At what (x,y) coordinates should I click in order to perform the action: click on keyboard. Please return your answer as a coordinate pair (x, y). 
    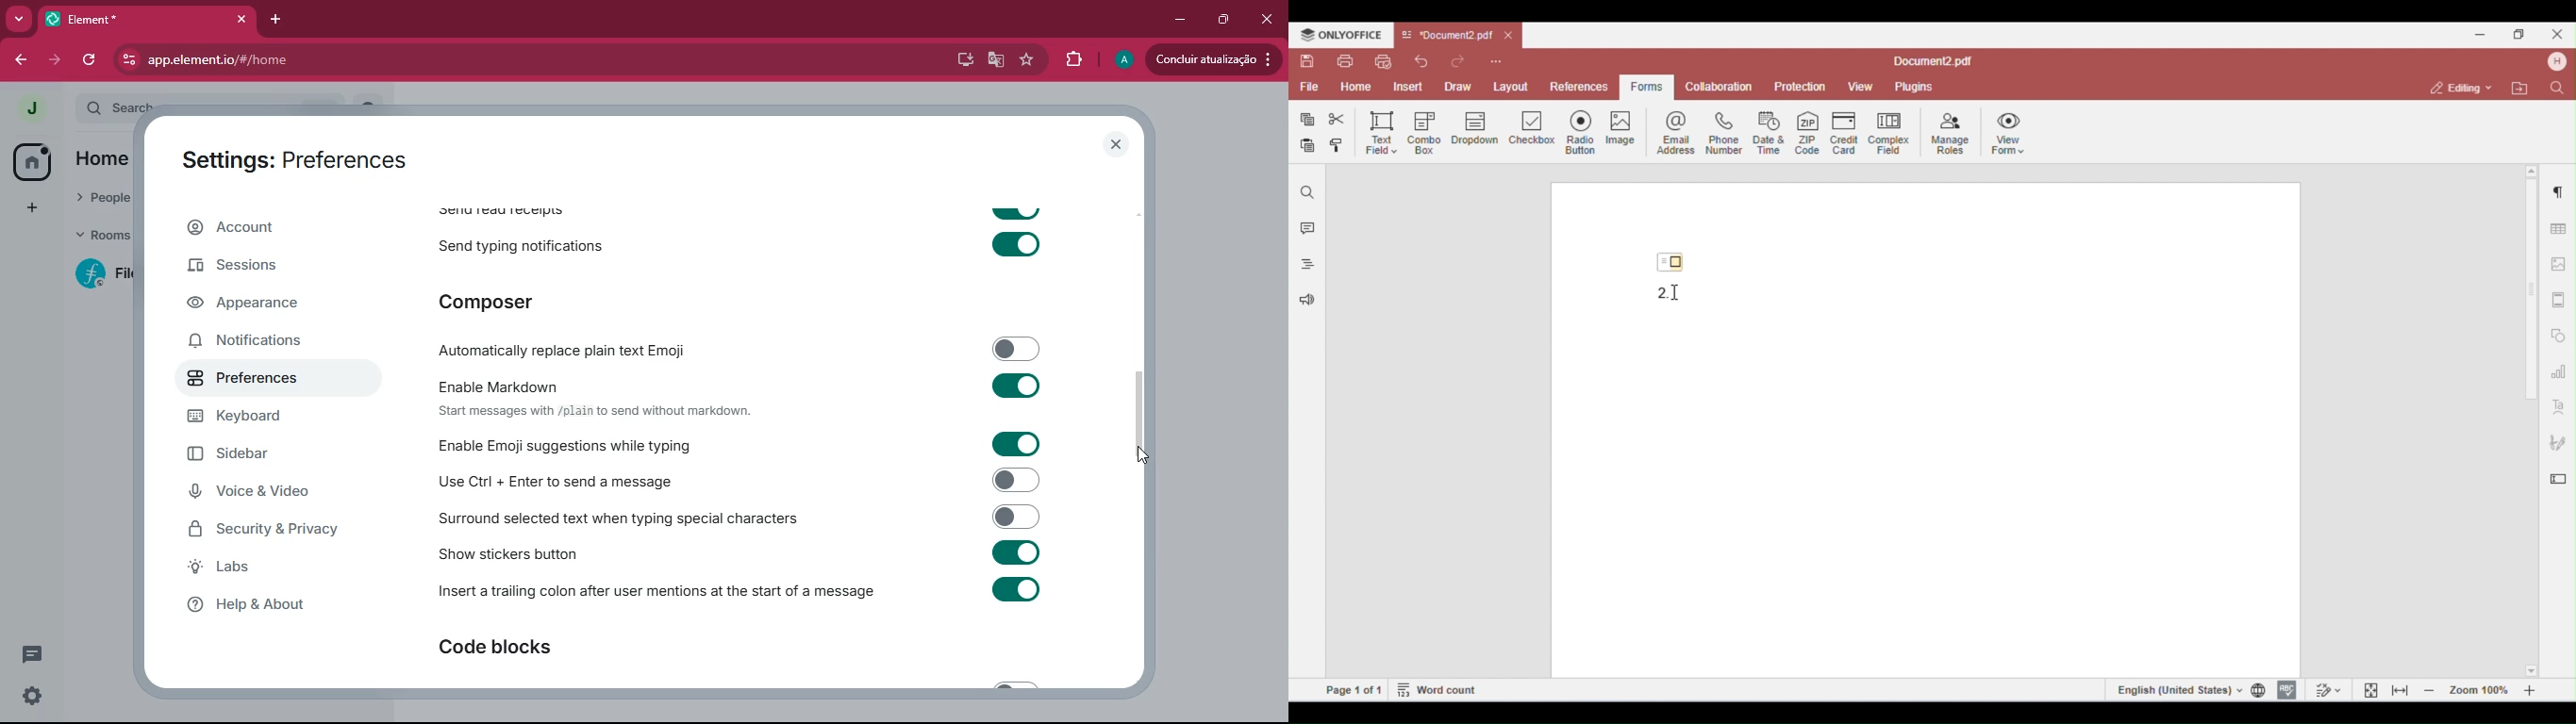
    Looking at the image, I should click on (261, 419).